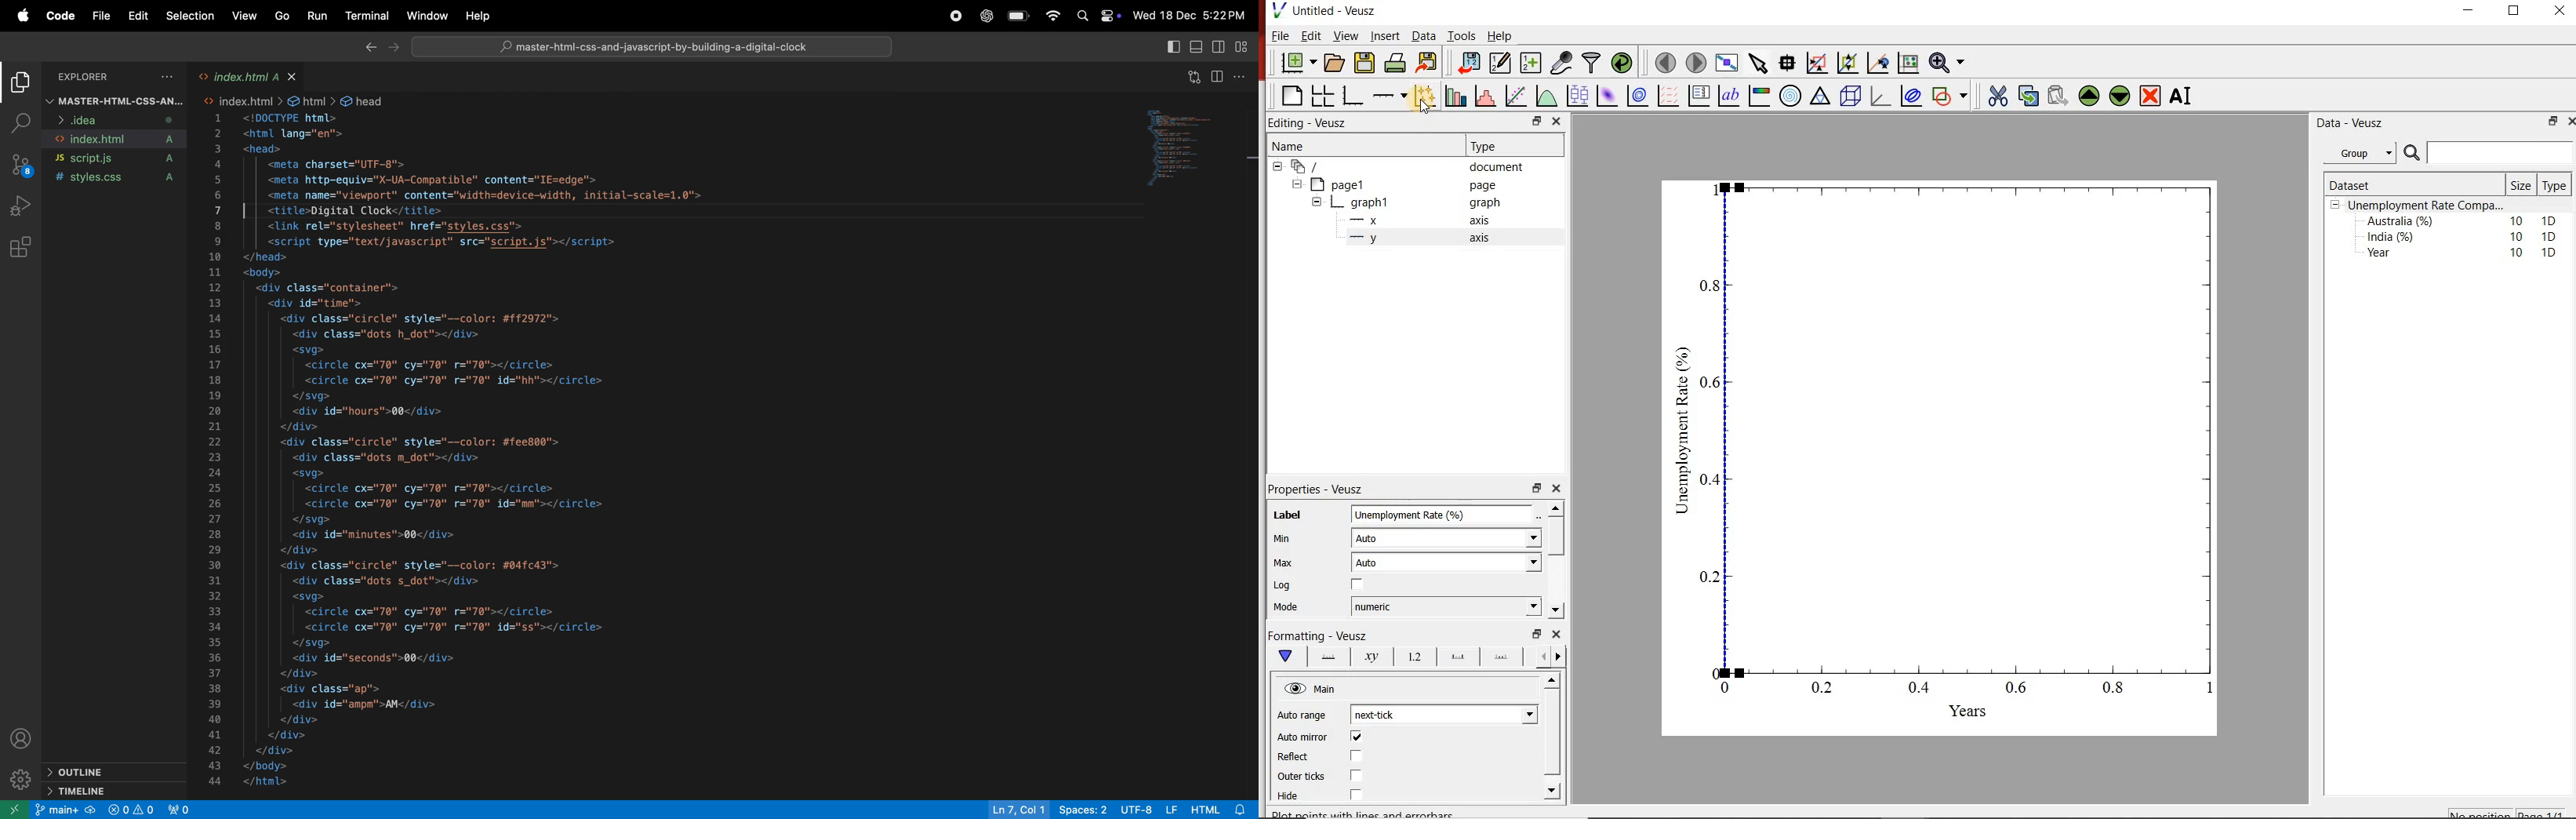  What do you see at coordinates (1556, 508) in the screenshot?
I see `move up` at bounding box center [1556, 508].